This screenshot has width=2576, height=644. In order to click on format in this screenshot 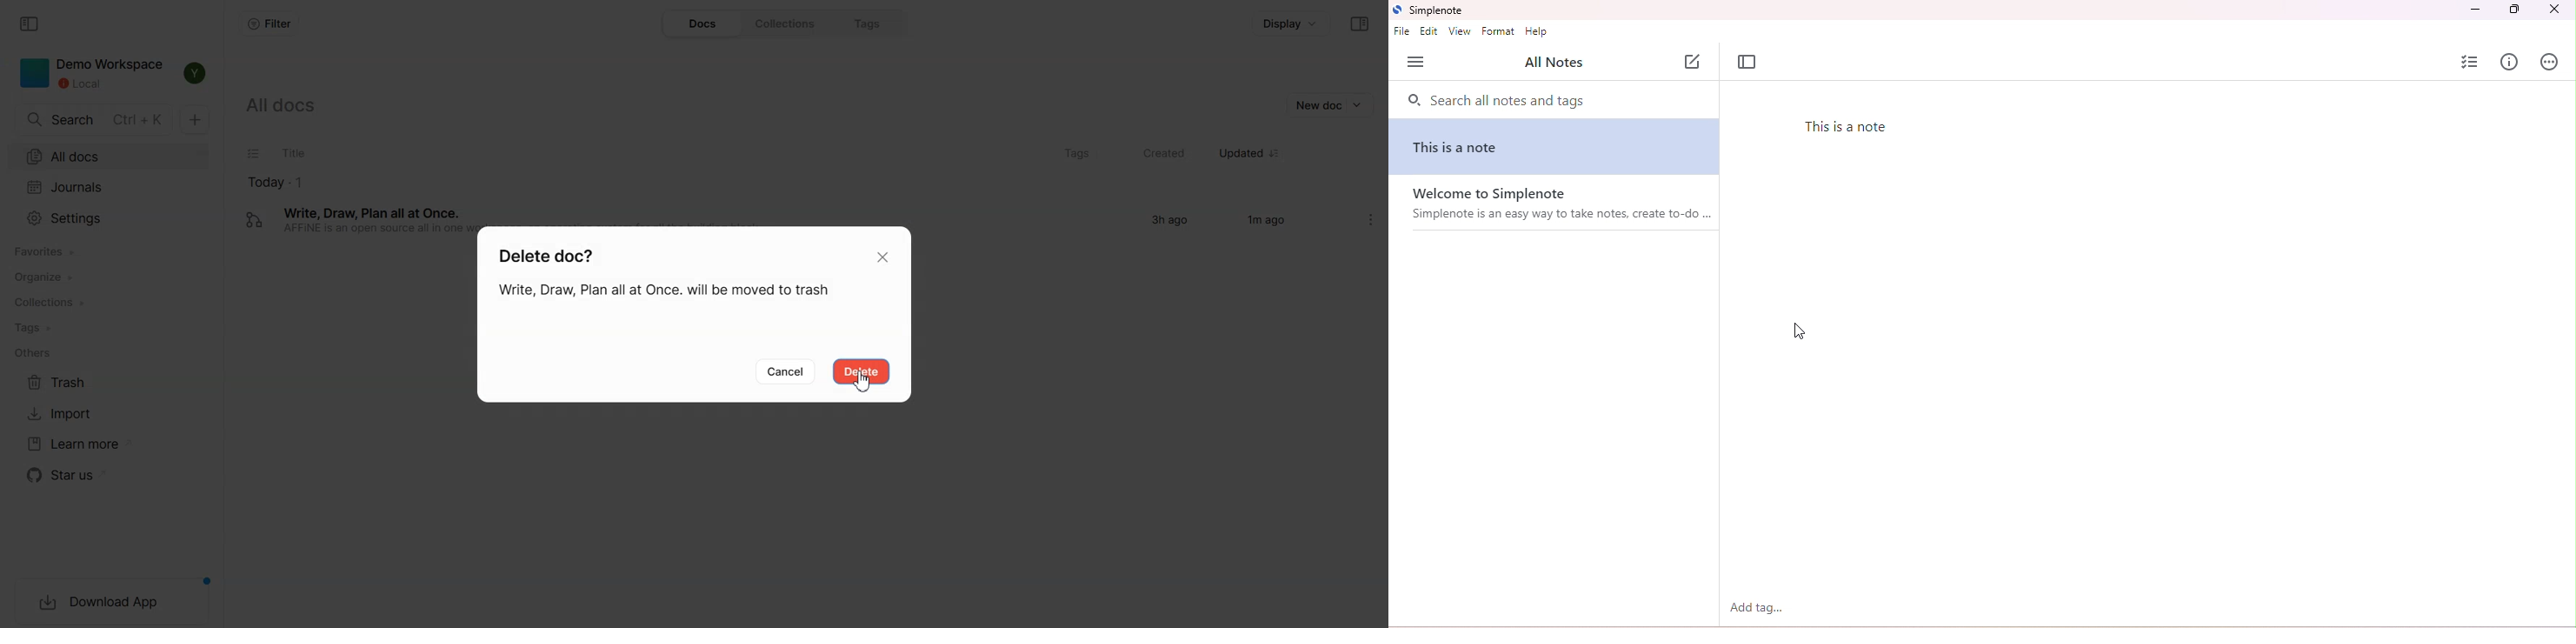, I will do `click(1498, 31)`.